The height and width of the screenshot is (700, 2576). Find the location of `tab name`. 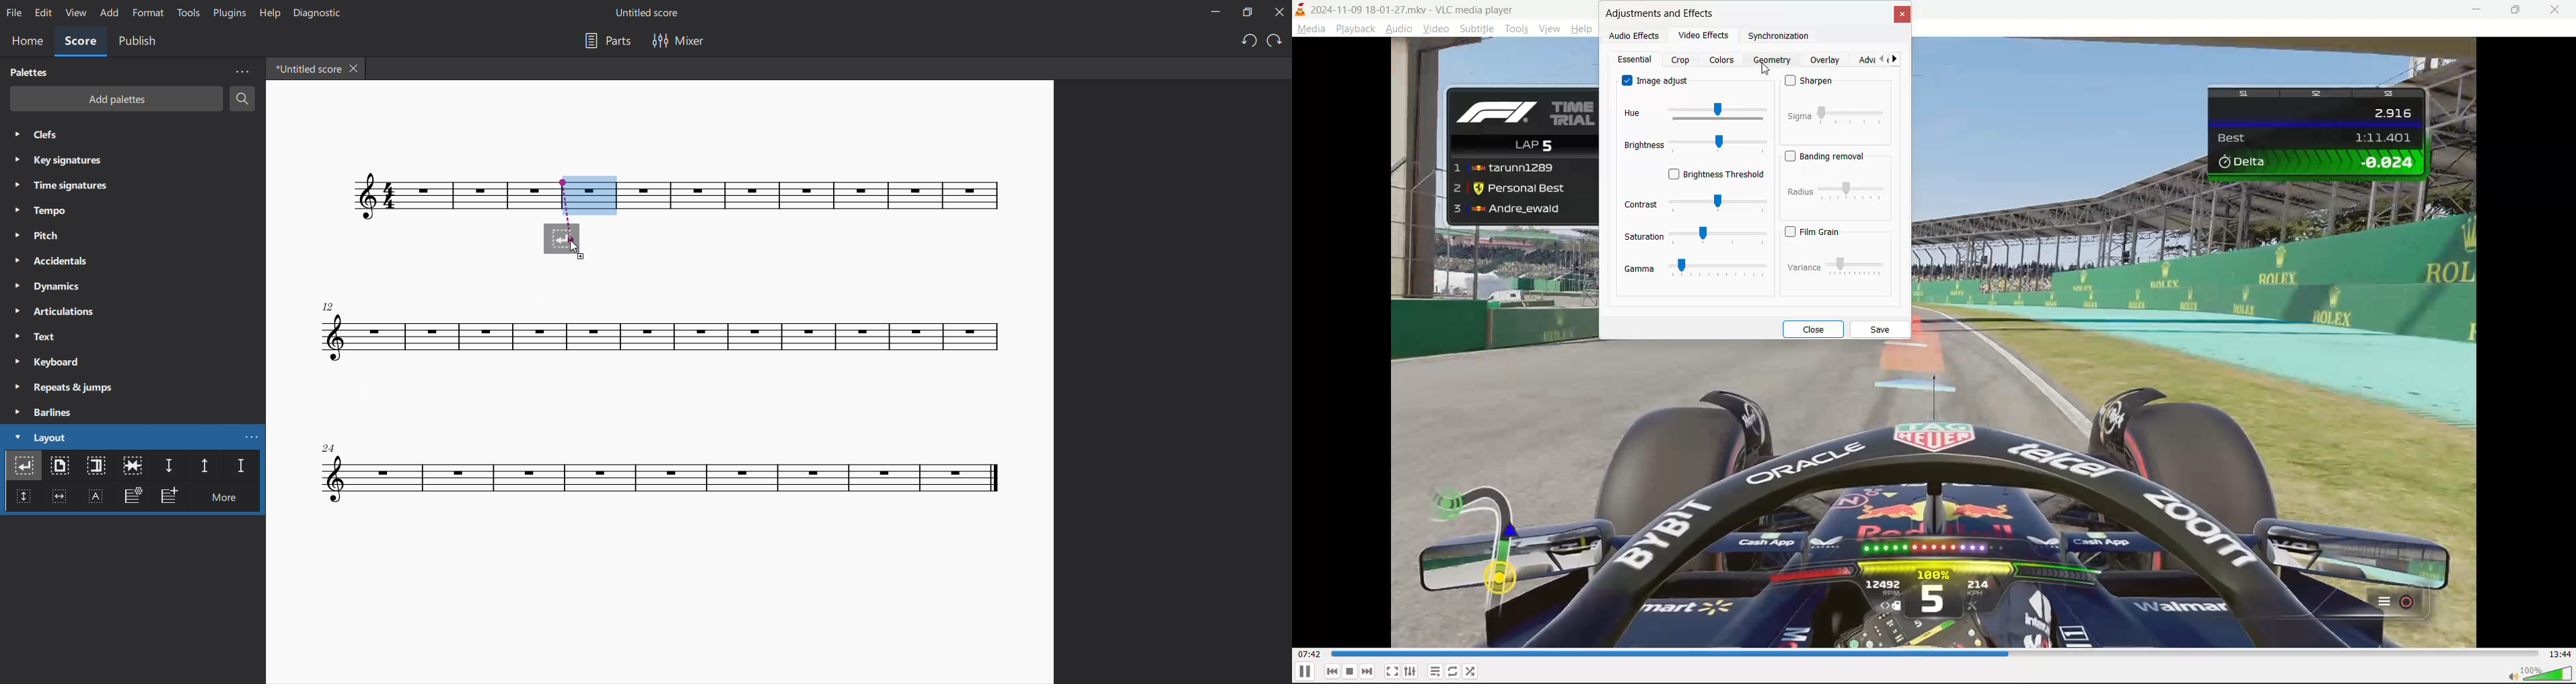

tab name is located at coordinates (305, 69).